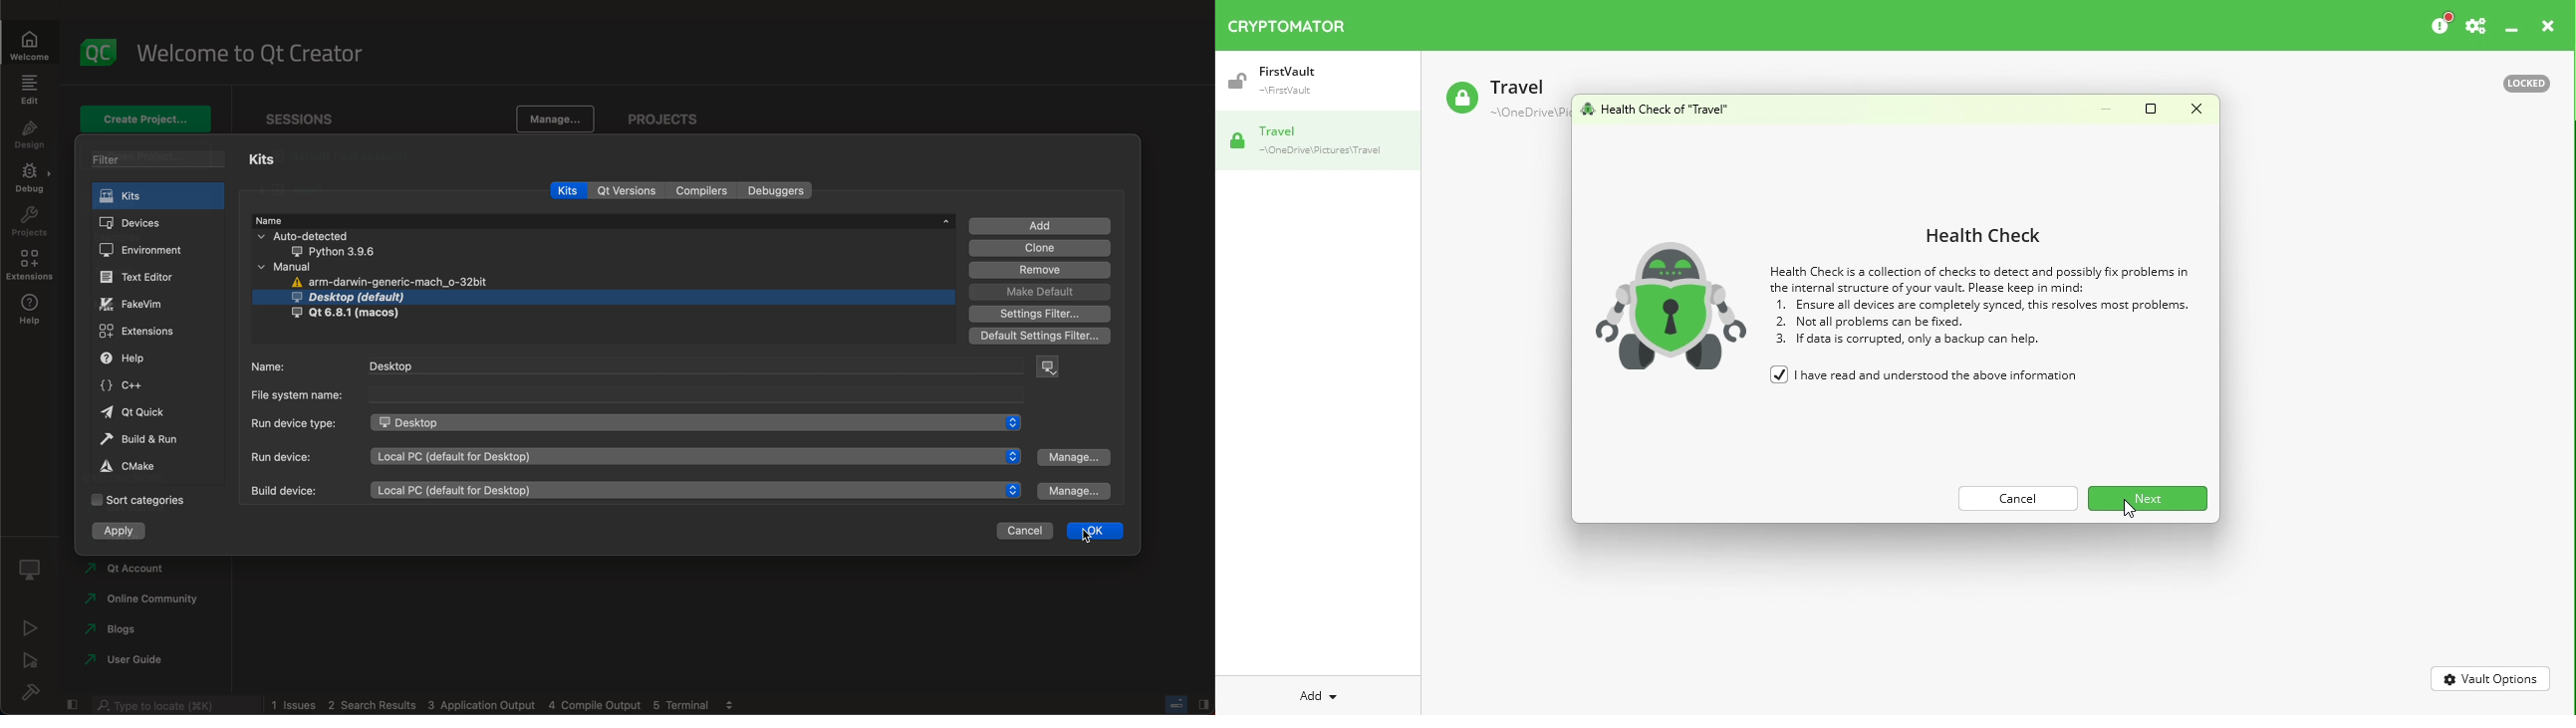 The height and width of the screenshot is (728, 2576). I want to click on extensions, so click(140, 333).